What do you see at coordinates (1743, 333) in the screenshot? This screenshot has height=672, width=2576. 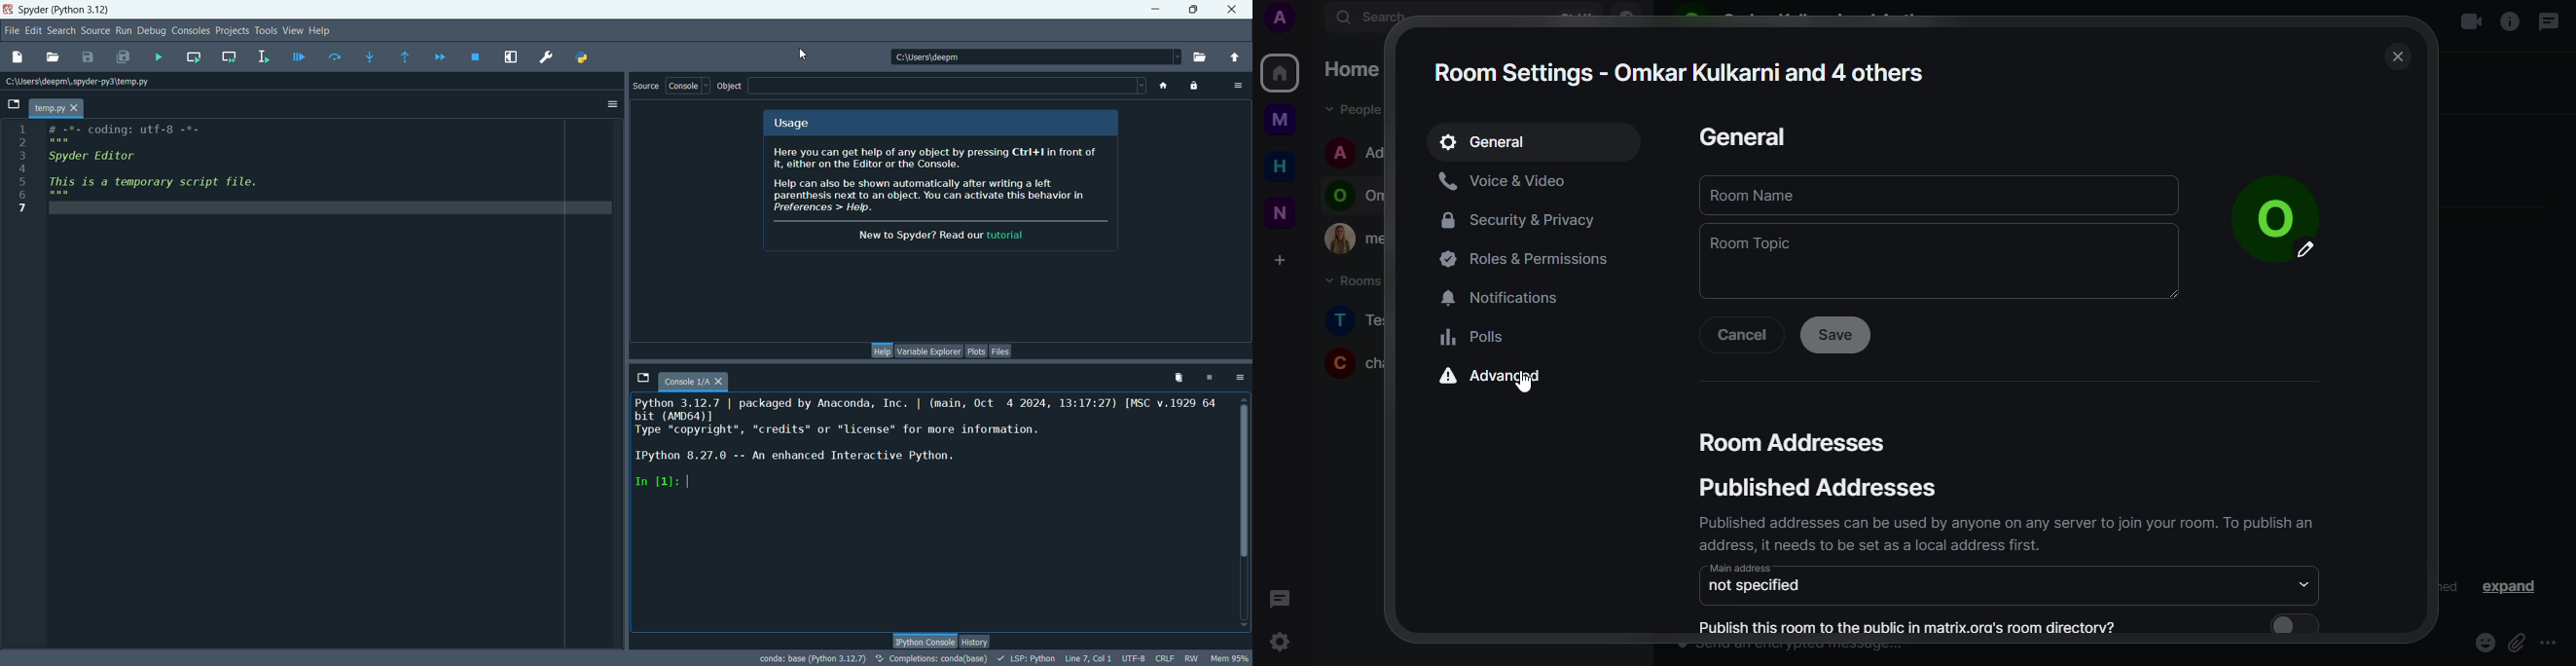 I see `cancel` at bounding box center [1743, 333].